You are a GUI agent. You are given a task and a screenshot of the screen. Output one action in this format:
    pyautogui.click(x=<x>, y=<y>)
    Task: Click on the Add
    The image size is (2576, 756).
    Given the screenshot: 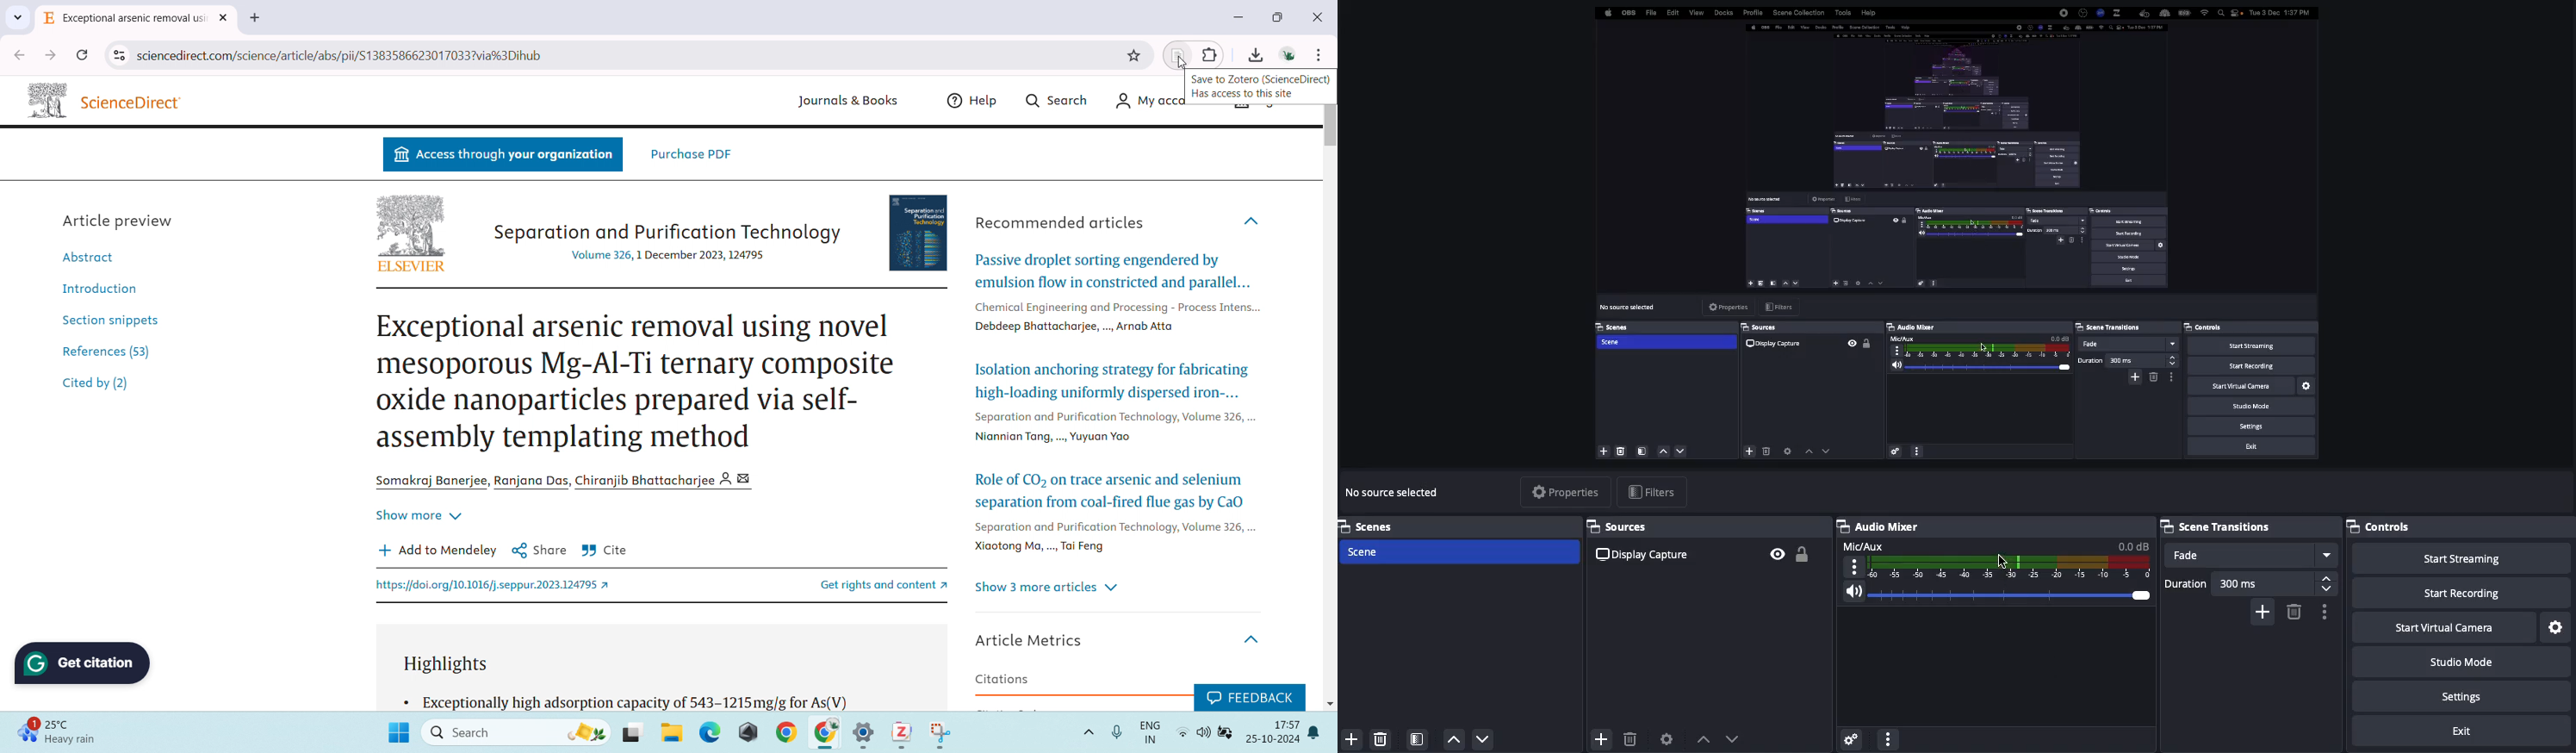 What is the action you would take?
    pyautogui.click(x=1349, y=739)
    